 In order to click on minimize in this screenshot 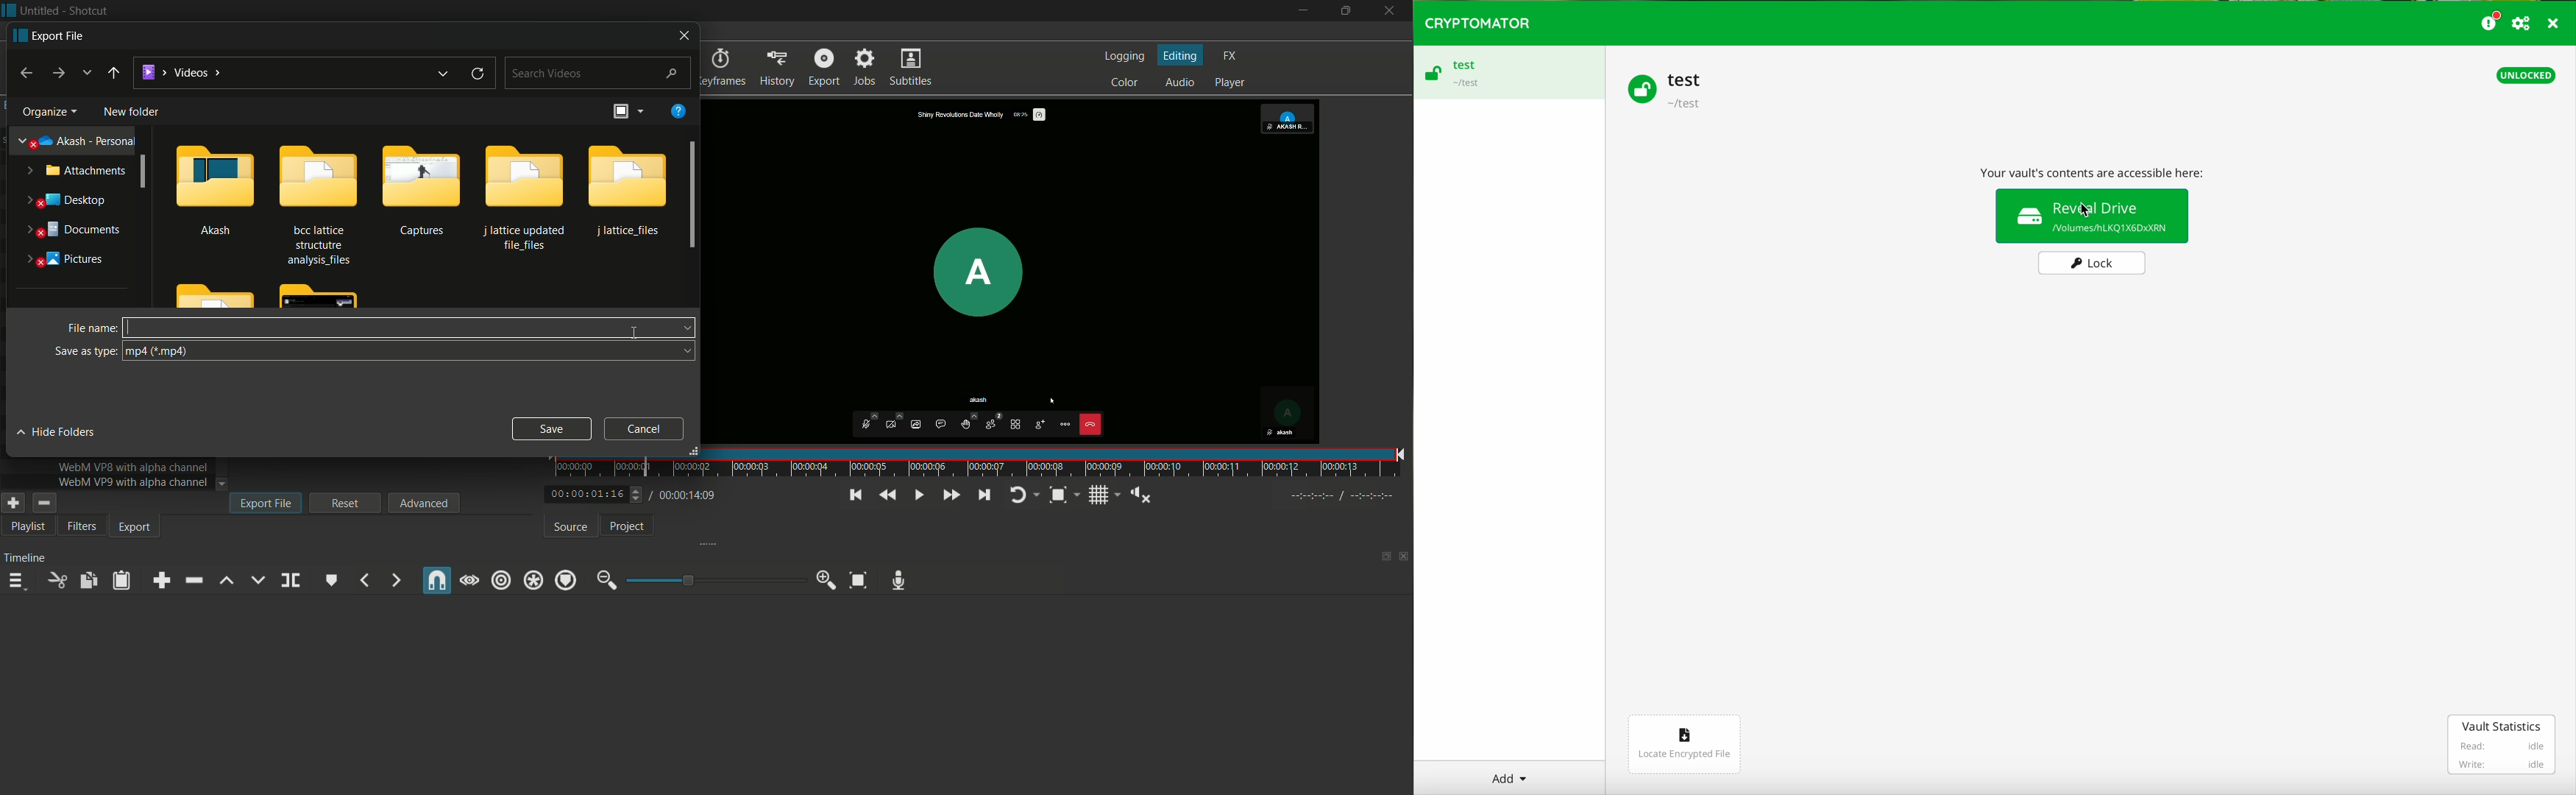, I will do `click(1300, 11)`.